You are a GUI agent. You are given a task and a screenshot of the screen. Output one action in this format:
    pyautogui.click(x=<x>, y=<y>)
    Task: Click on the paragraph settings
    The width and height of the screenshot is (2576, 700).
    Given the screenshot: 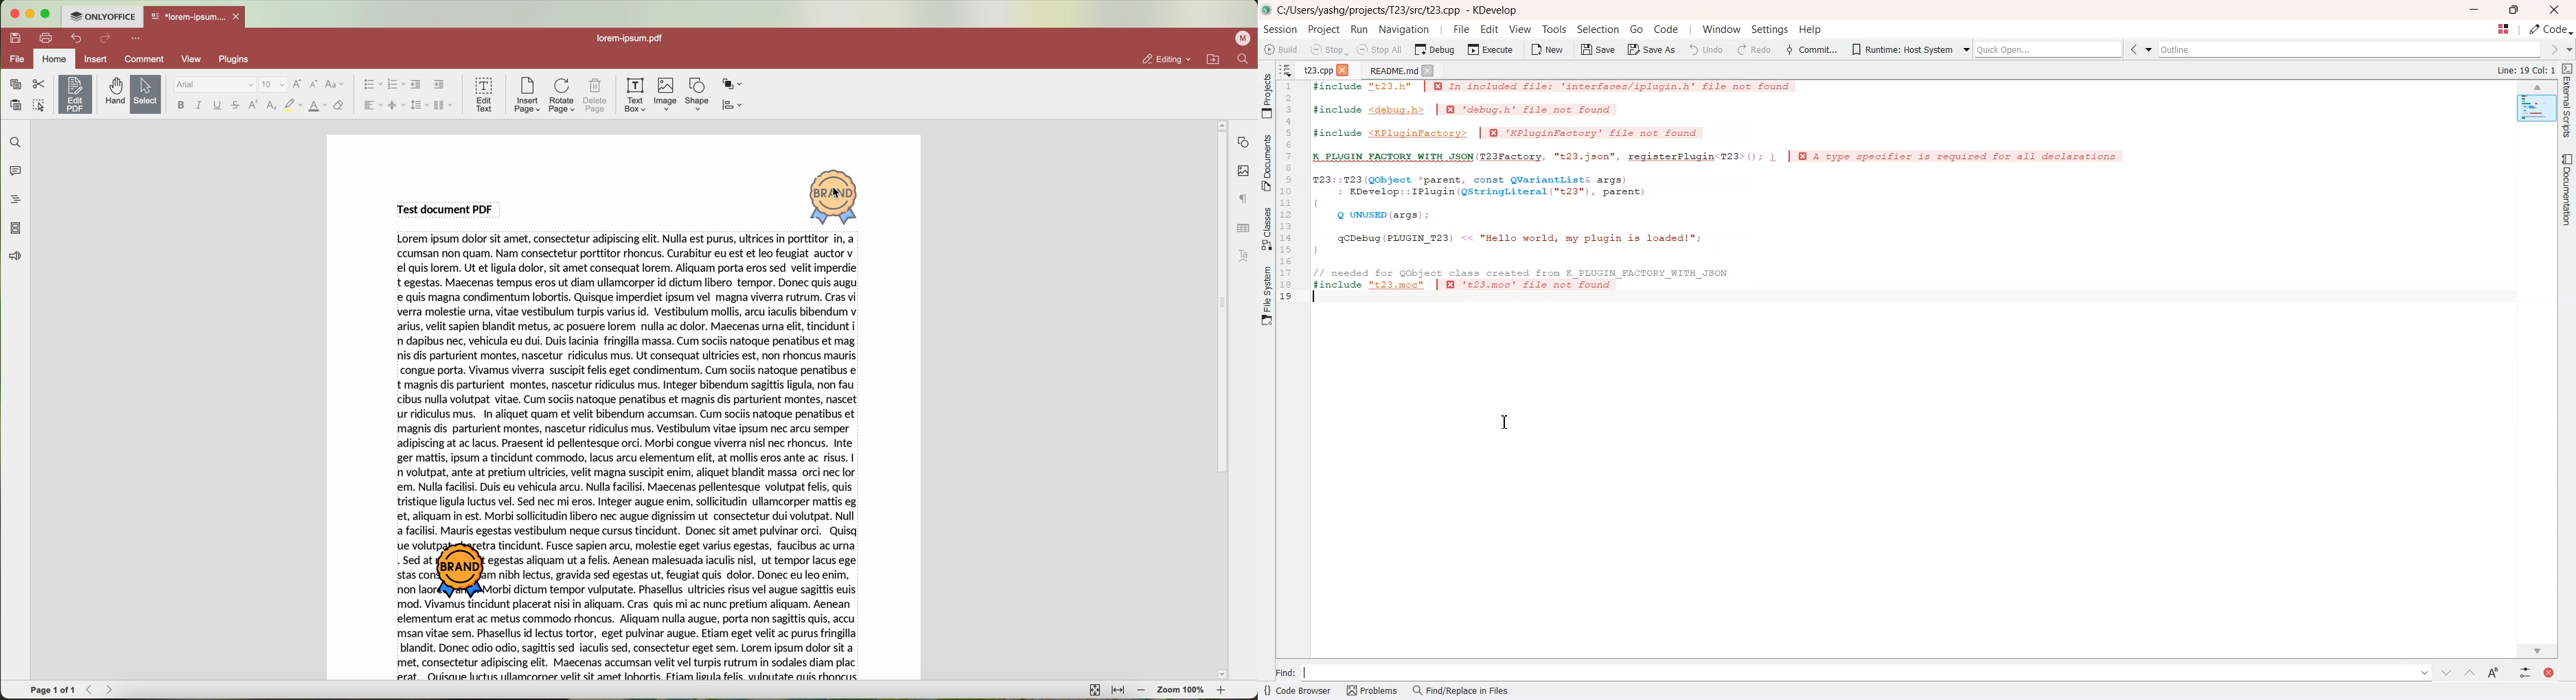 What is the action you would take?
    pyautogui.click(x=1244, y=198)
    